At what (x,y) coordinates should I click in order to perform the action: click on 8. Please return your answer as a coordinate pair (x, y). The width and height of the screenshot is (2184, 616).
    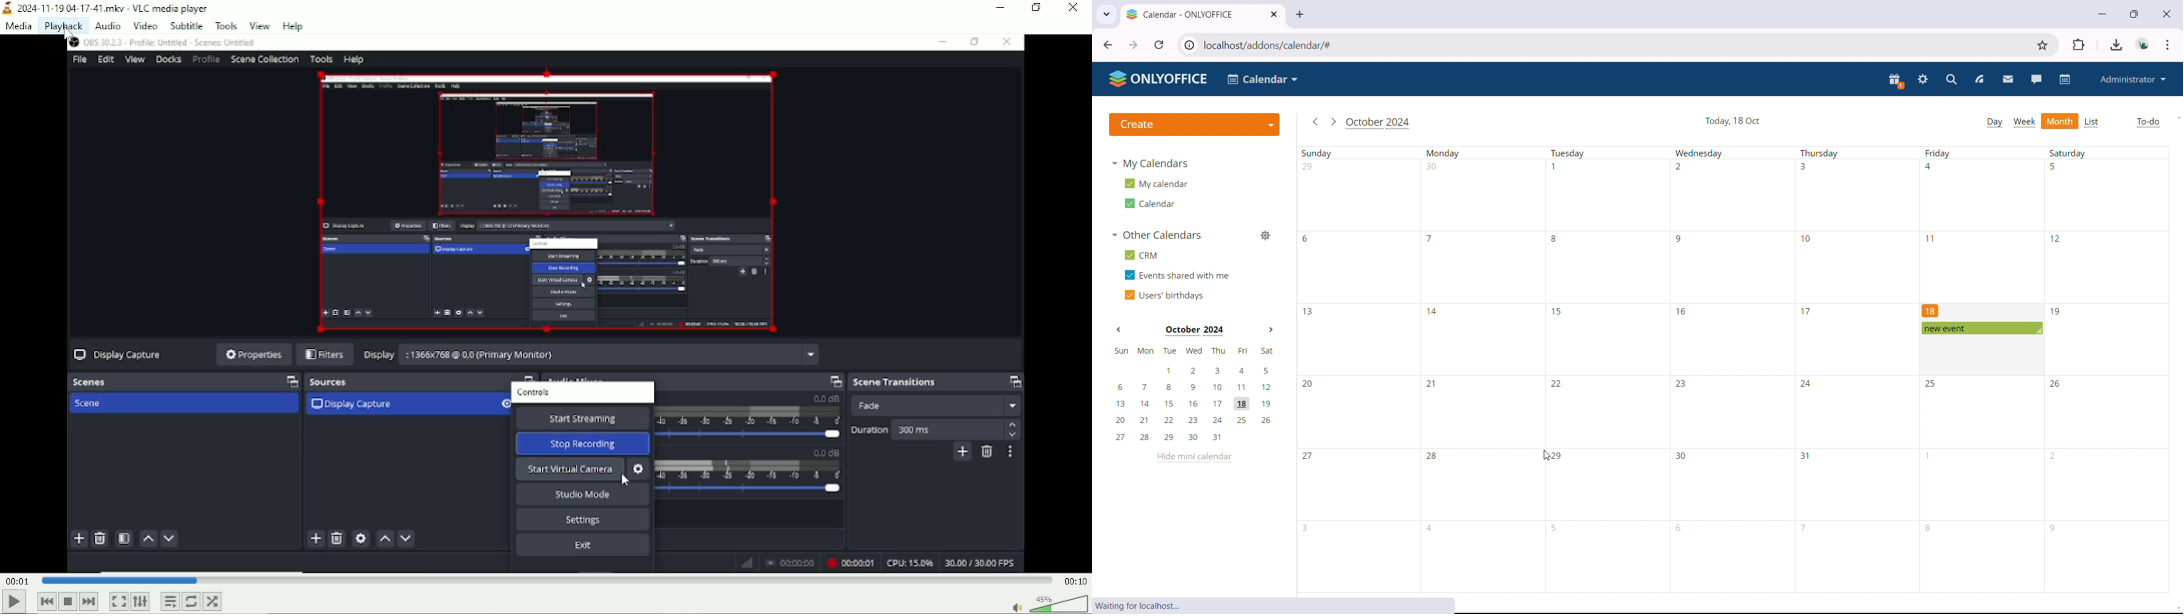
    Looking at the image, I should click on (1555, 238).